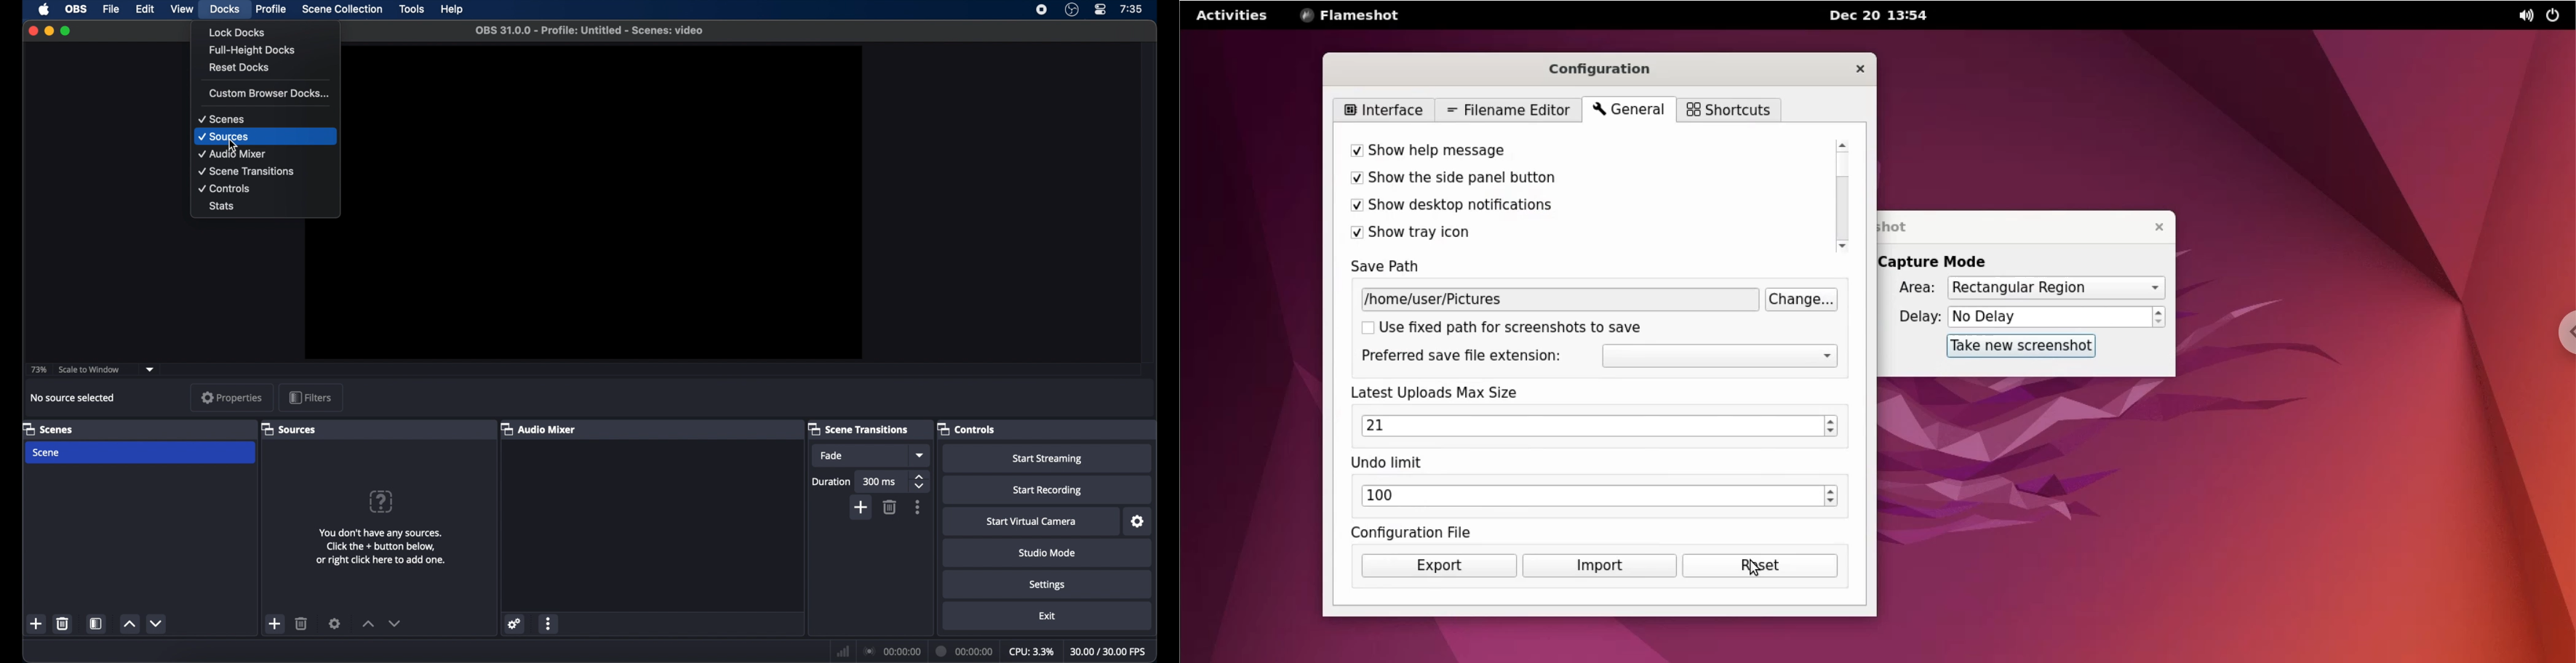 This screenshot has height=672, width=2576. Describe the element at coordinates (342, 9) in the screenshot. I see `scene collection` at that location.